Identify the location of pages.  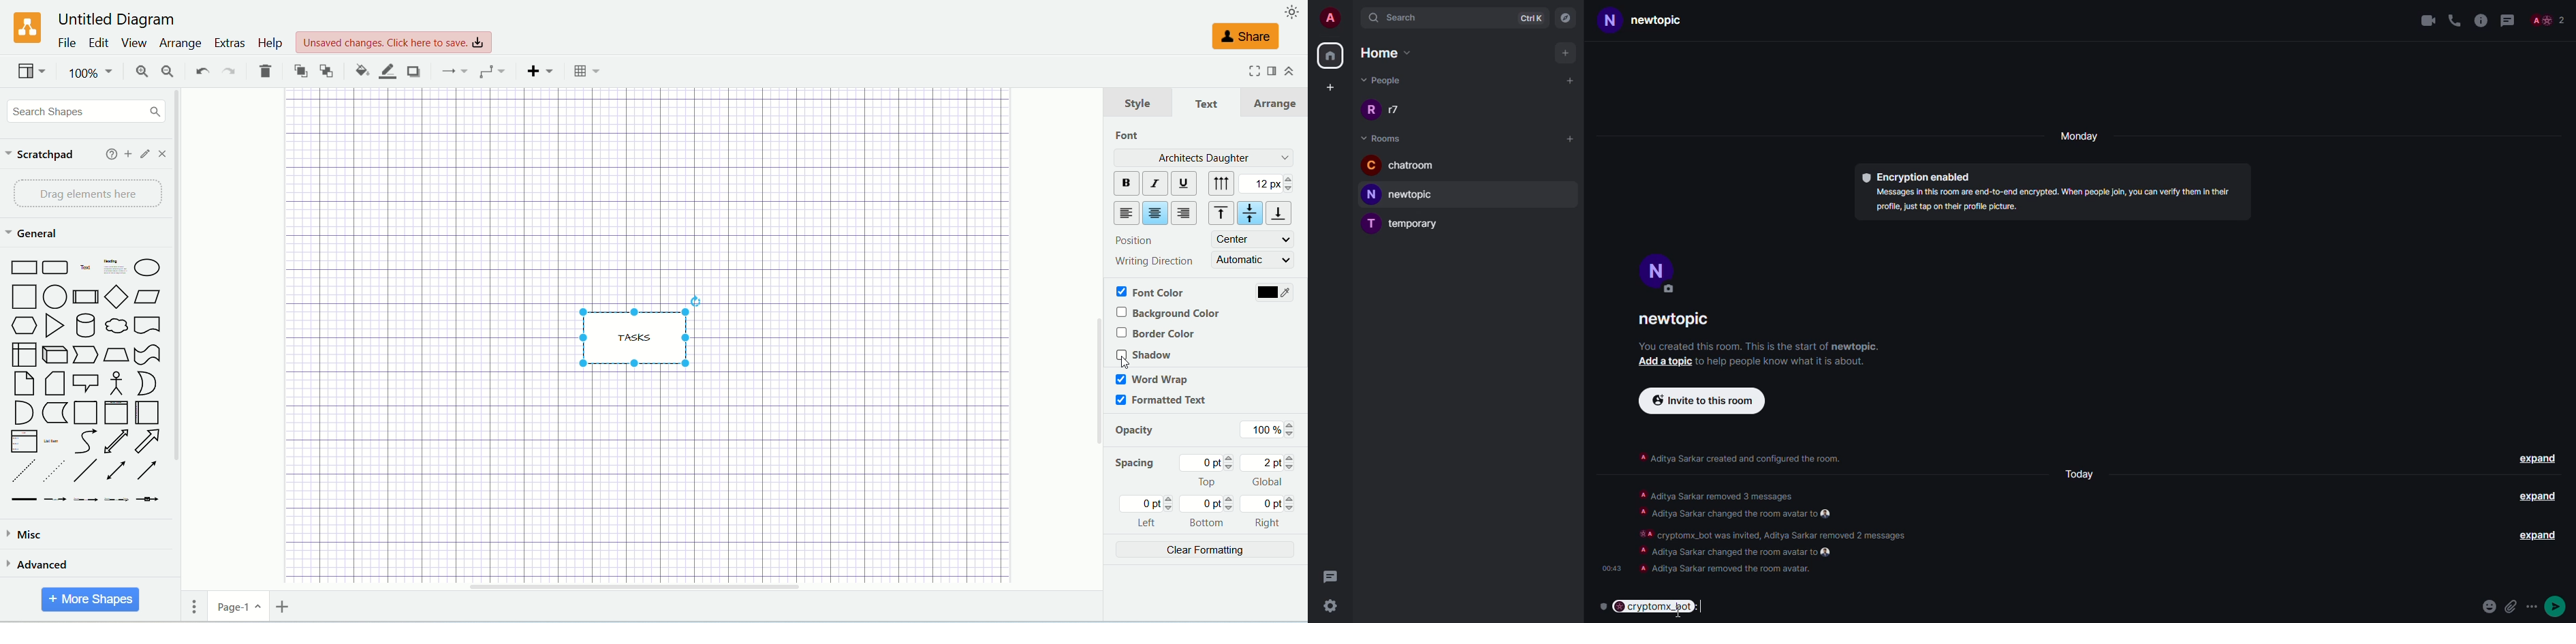
(189, 606).